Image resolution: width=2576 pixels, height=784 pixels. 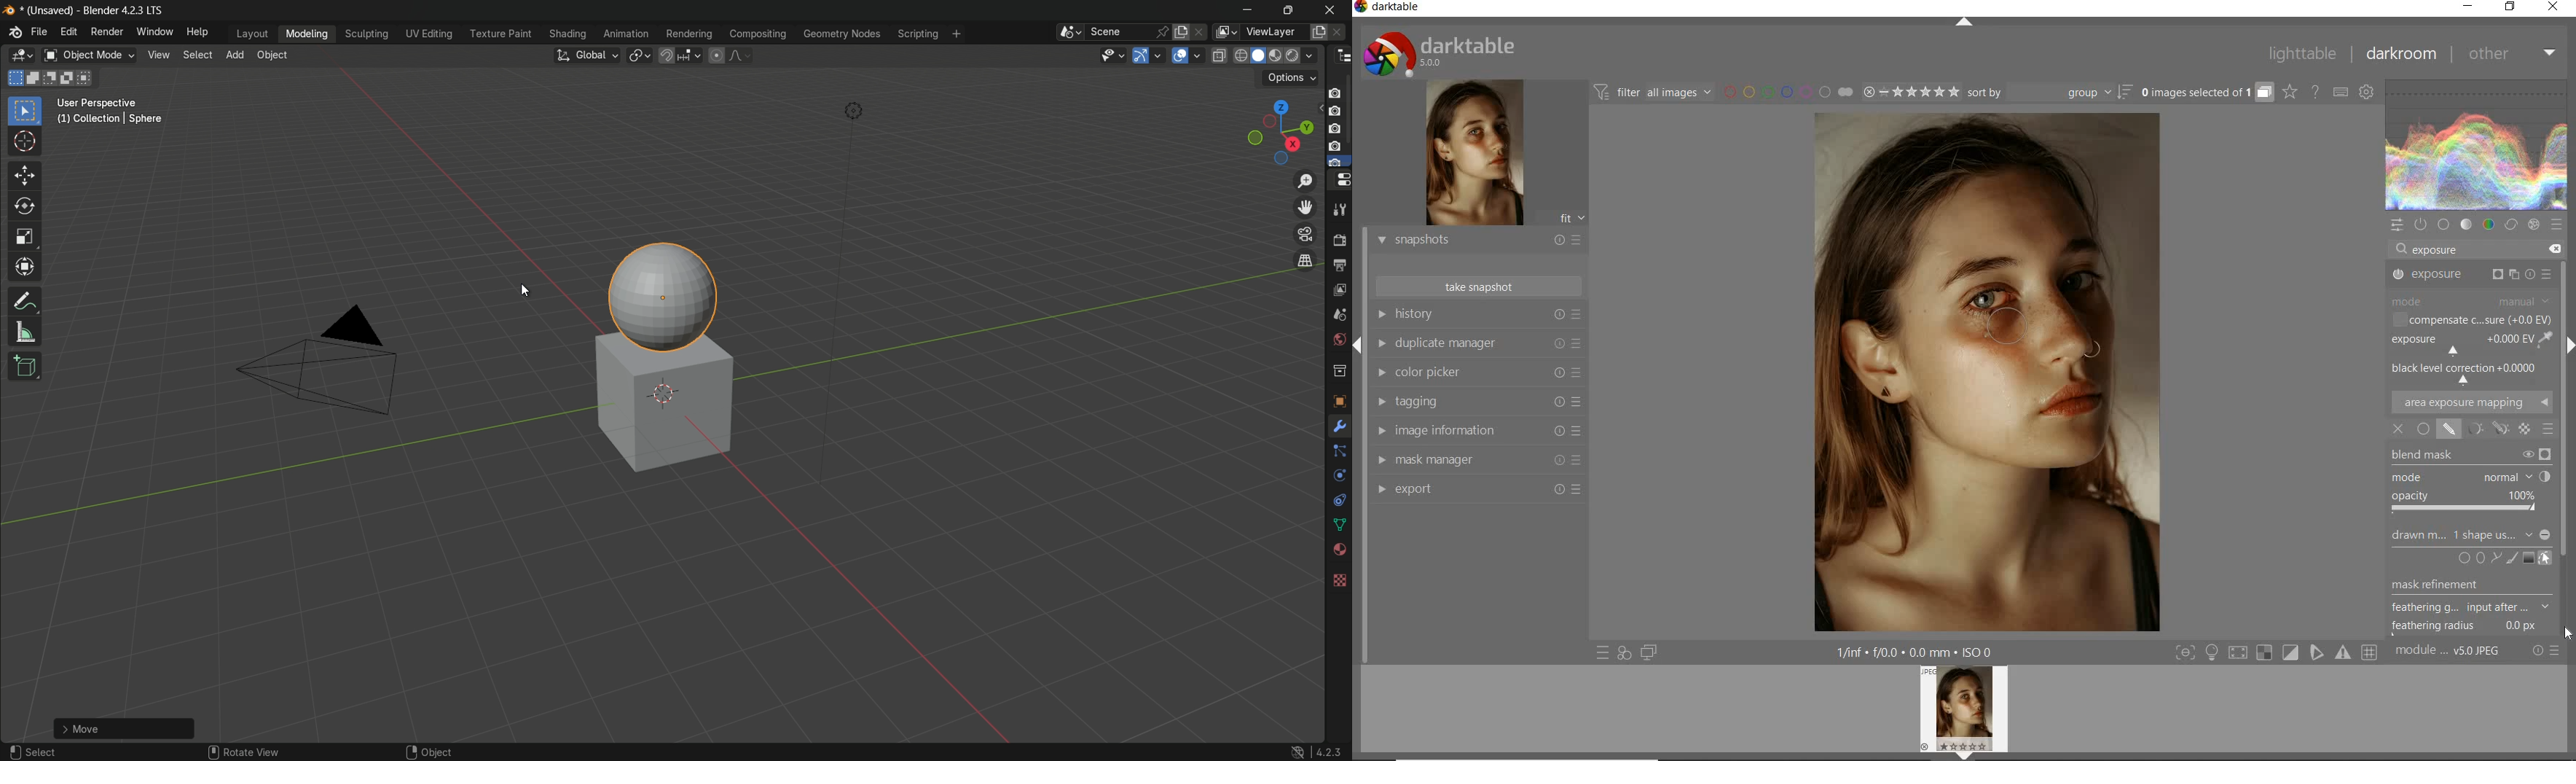 What do you see at coordinates (2470, 319) in the screenshot?
I see `COMPENSATE C...SURE` at bounding box center [2470, 319].